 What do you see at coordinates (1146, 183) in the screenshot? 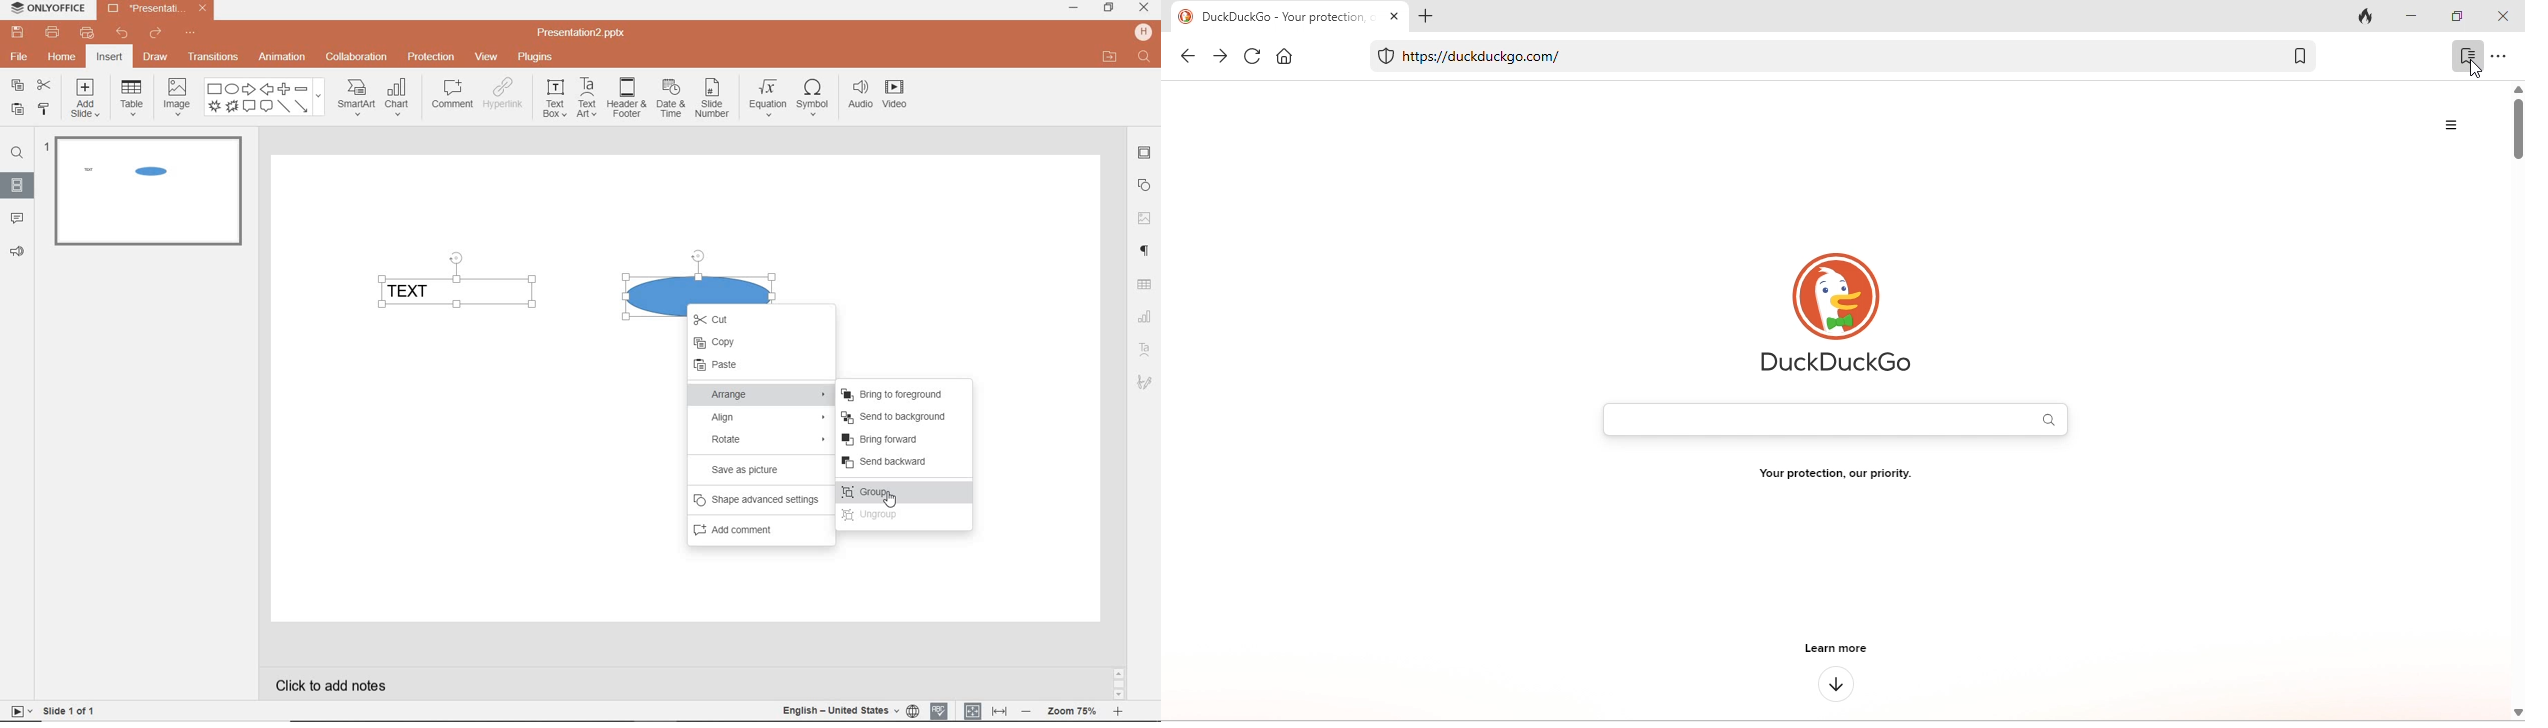
I see `SHAPE SETTINGS` at bounding box center [1146, 183].